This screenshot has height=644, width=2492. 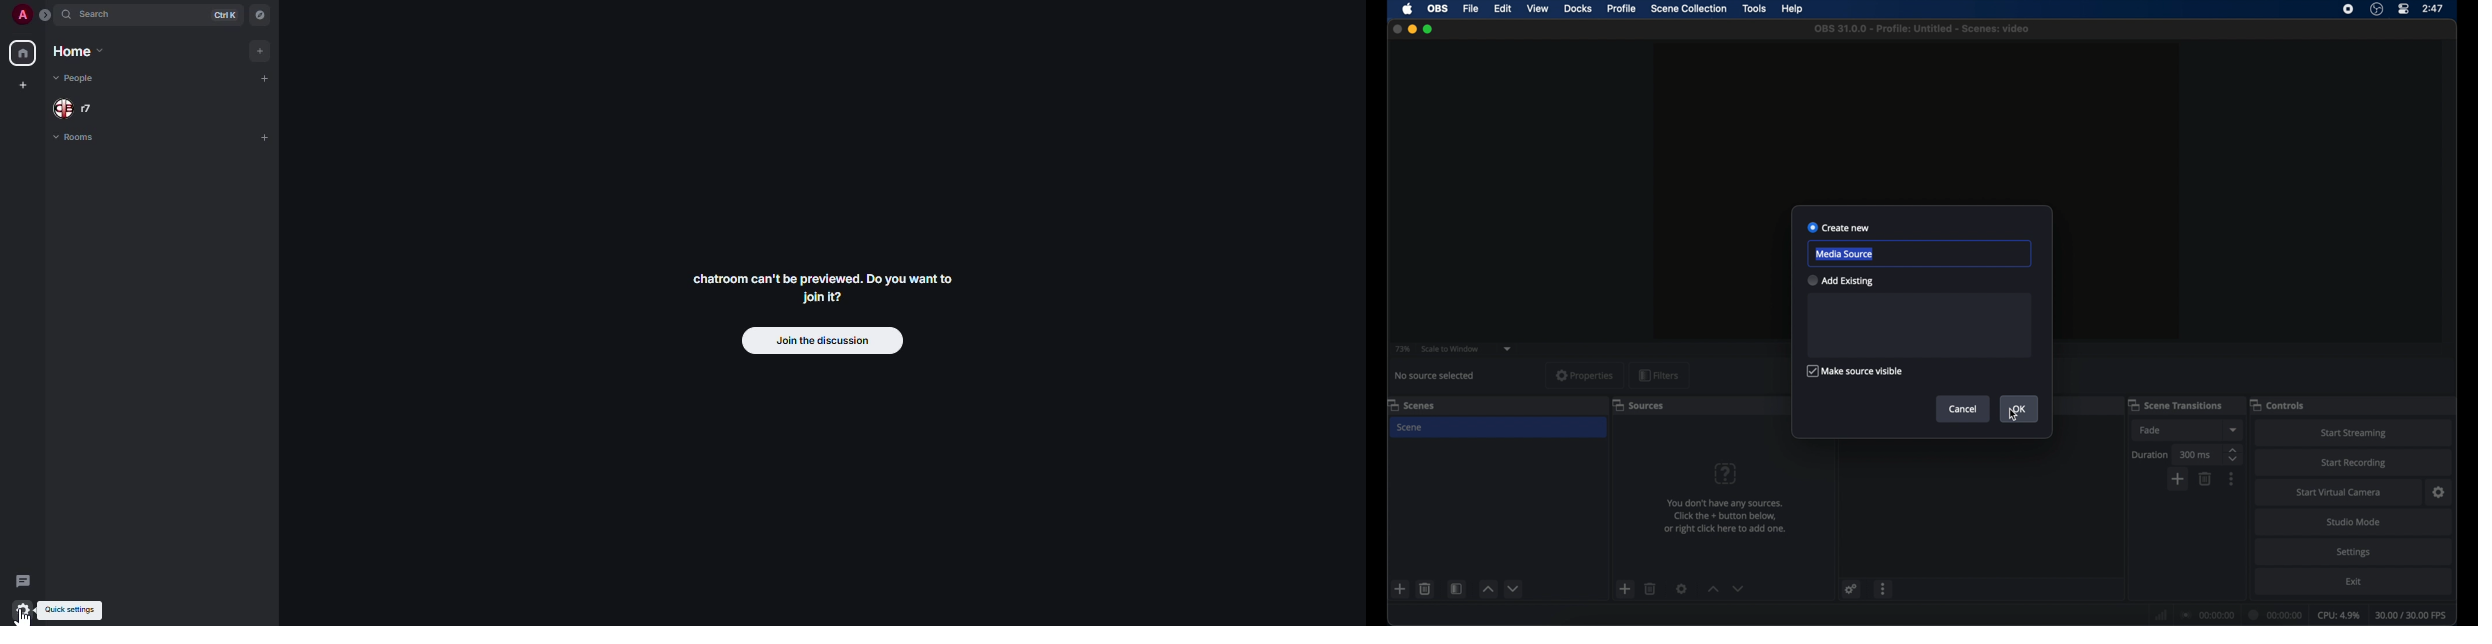 What do you see at coordinates (1841, 281) in the screenshot?
I see `add existing` at bounding box center [1841, 281].